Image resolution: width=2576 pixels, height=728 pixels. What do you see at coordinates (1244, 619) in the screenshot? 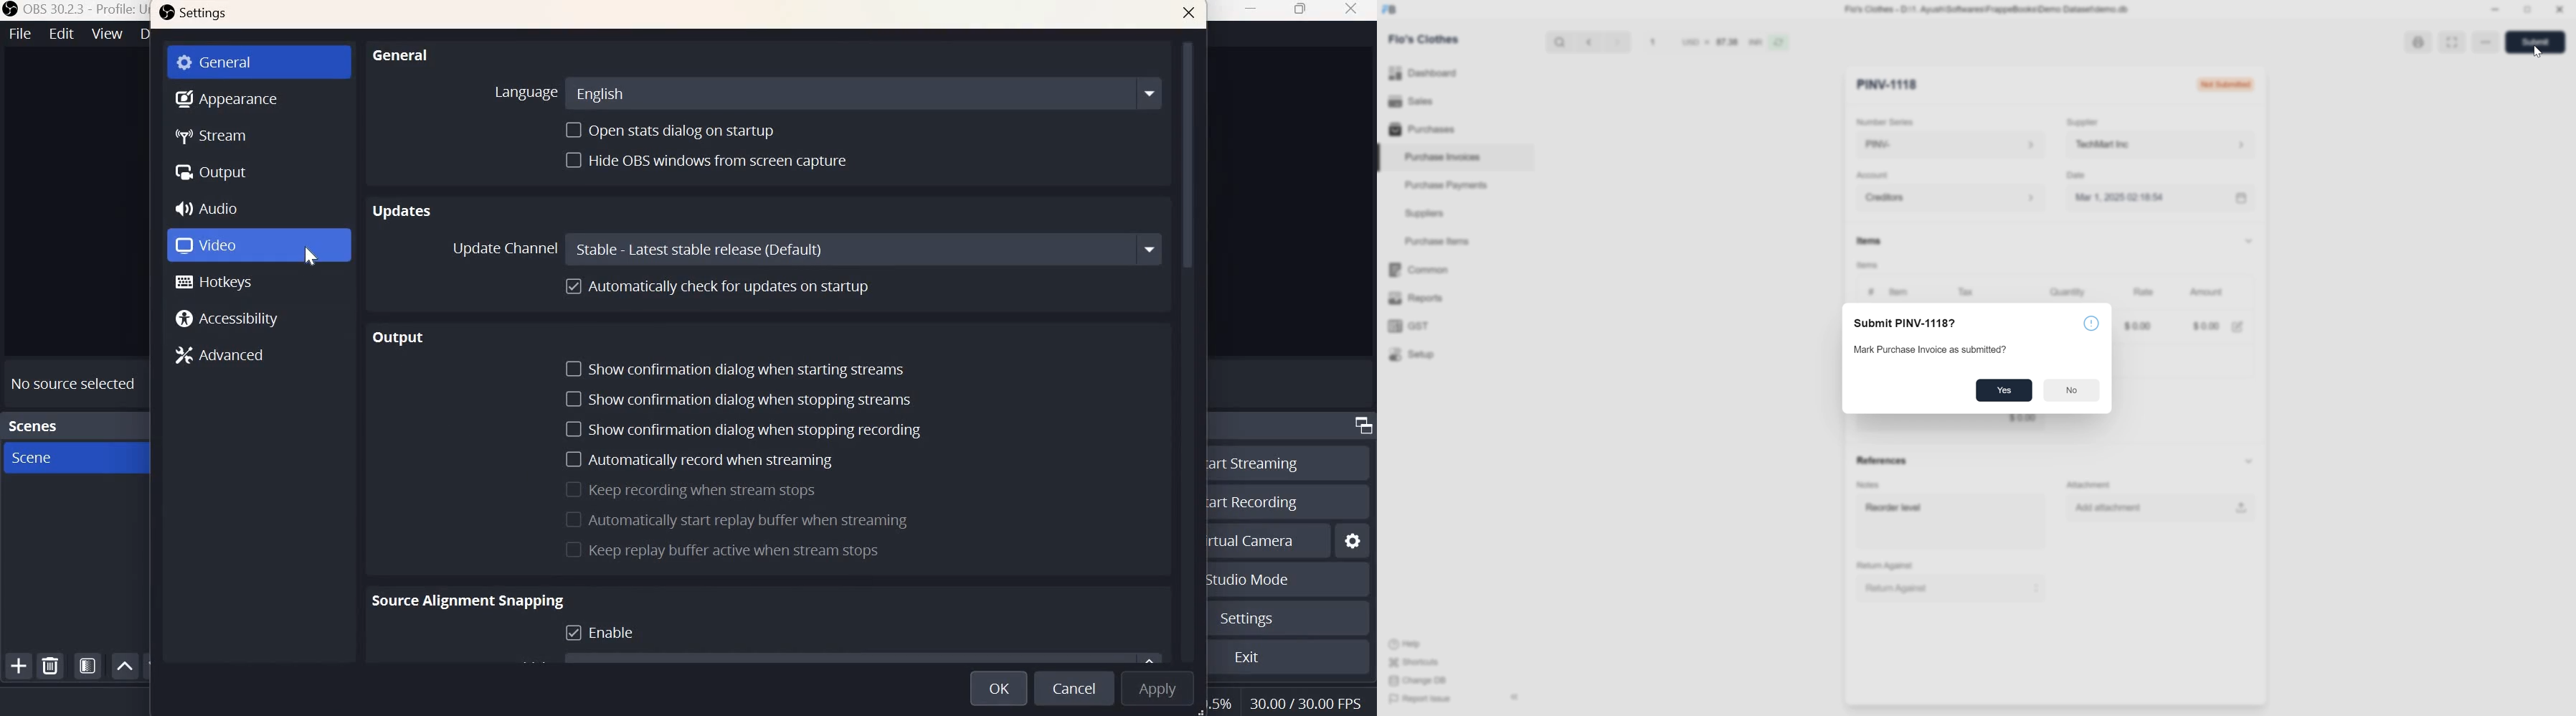
I see `Settings` at bounding box center [1244, 619].